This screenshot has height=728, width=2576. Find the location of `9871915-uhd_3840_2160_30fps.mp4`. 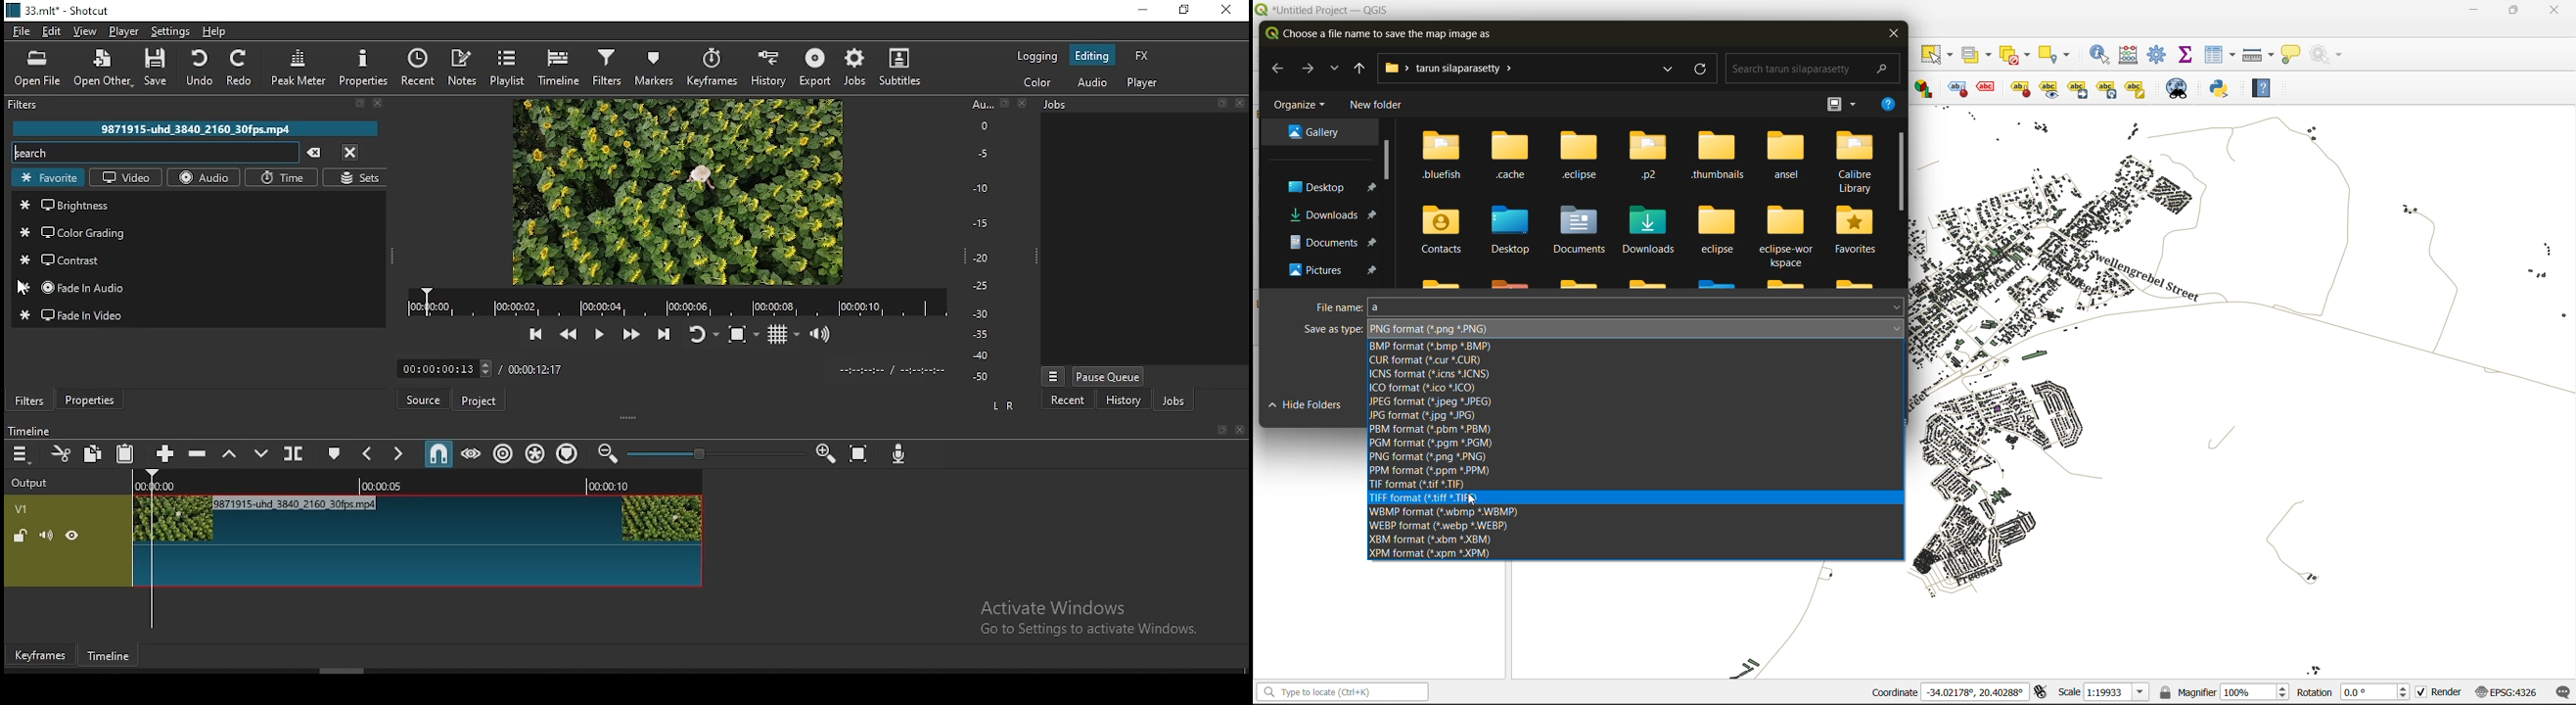

9871915-uhd_3840_2160_30fps.mp4 is located at coordinates (191, 129).